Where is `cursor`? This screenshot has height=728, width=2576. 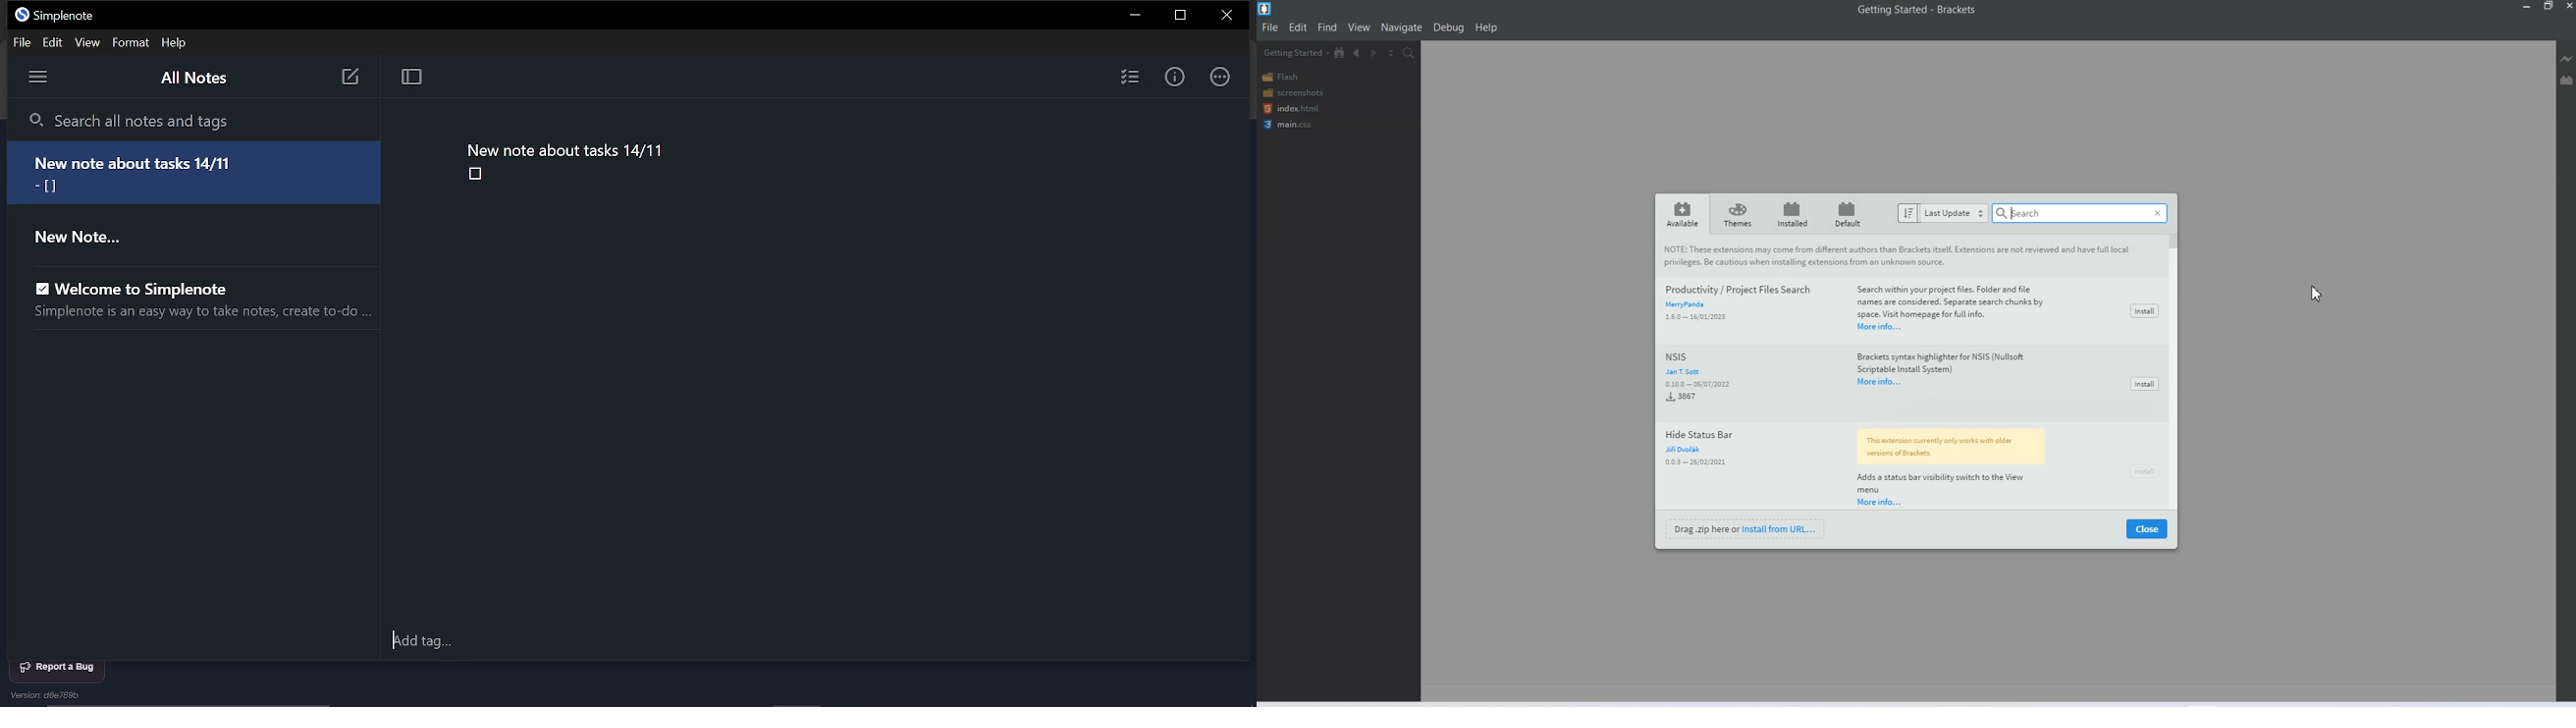 cursor is located at coordinates (2314, 294).